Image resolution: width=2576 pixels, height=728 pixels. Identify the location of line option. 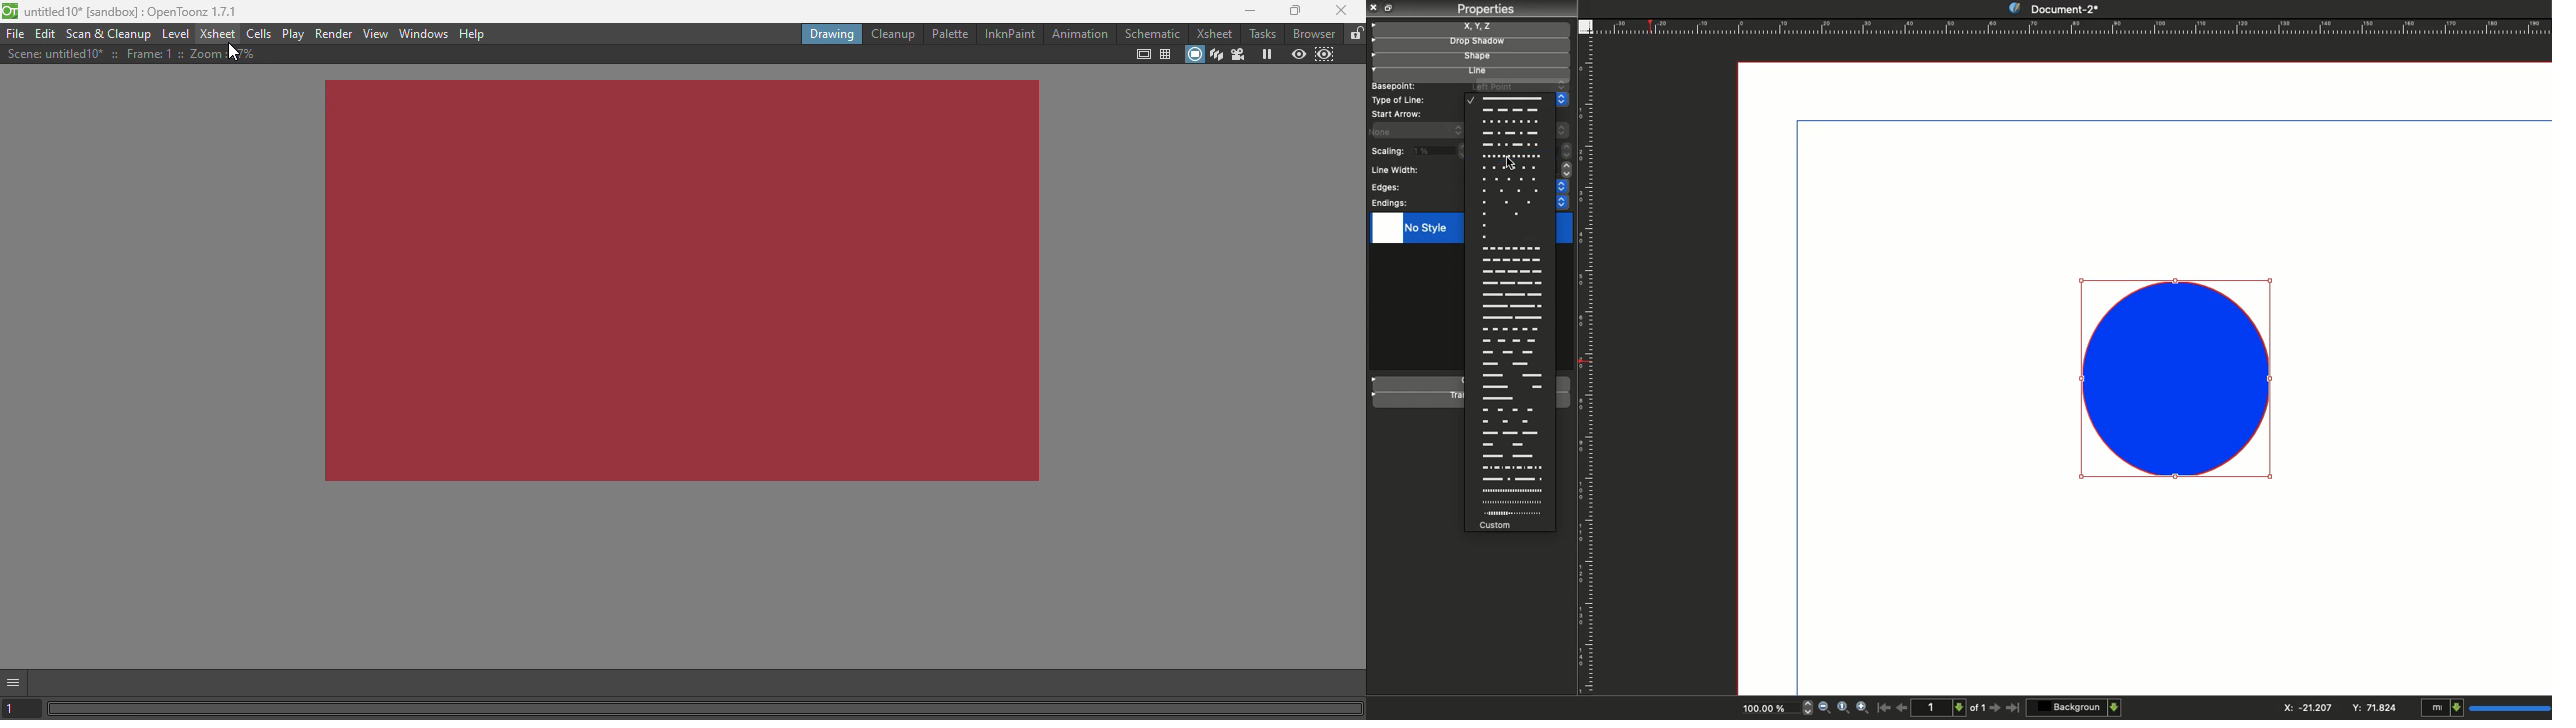
(1509, 387).